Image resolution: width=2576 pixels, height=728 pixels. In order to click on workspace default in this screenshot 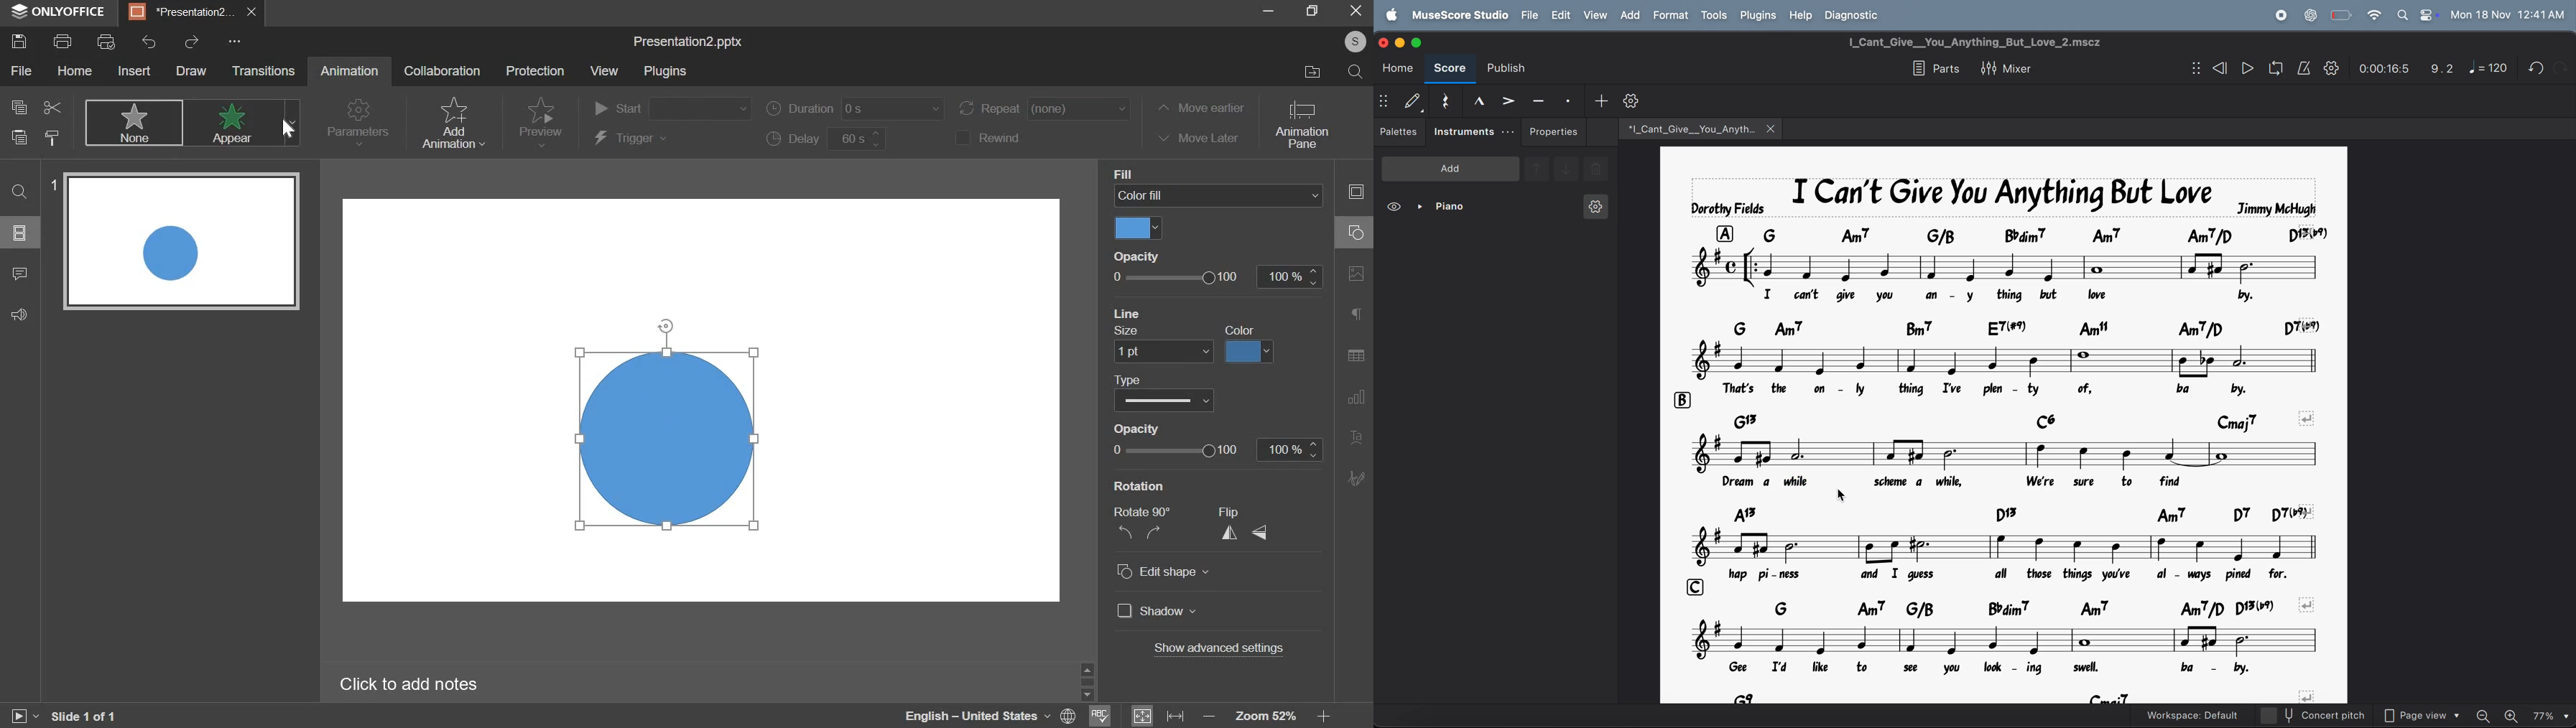, I will do `click(2188, 715)`.